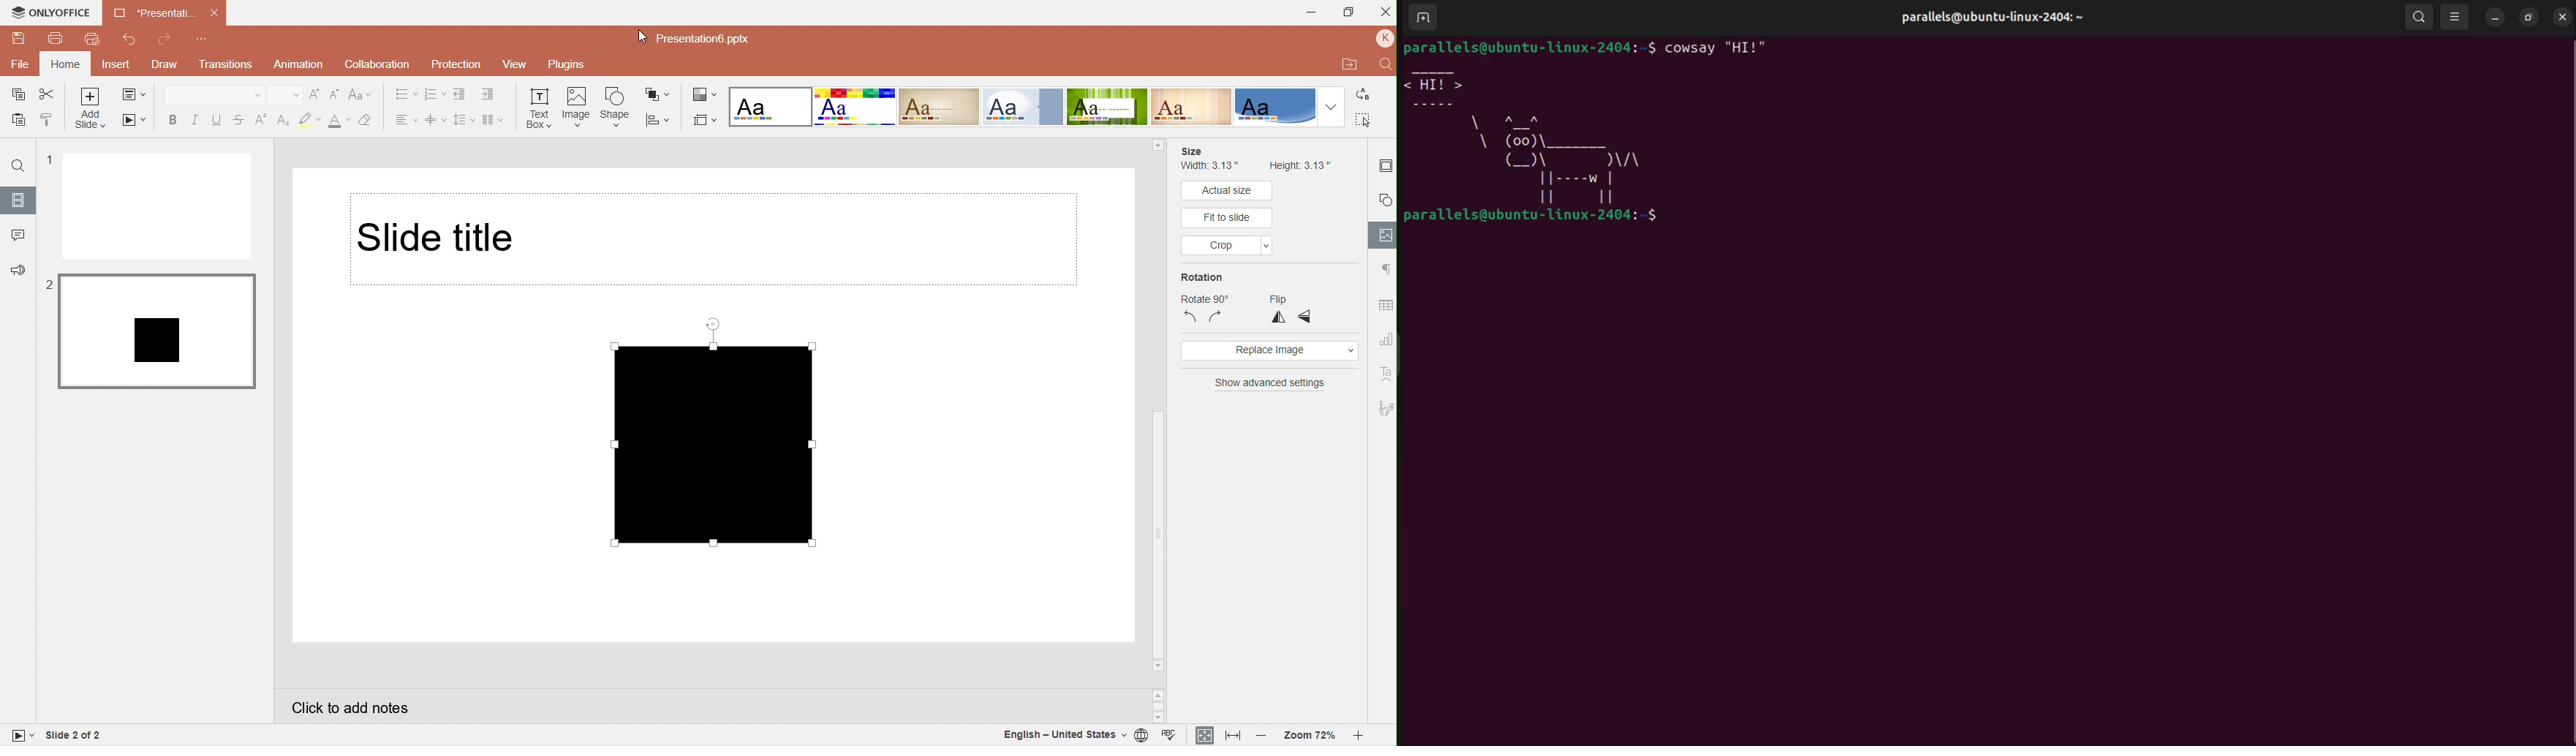 Image resolution: width=2576 pixels, height=756 pixels. I want to click on horizontal, so click(1304, 317).